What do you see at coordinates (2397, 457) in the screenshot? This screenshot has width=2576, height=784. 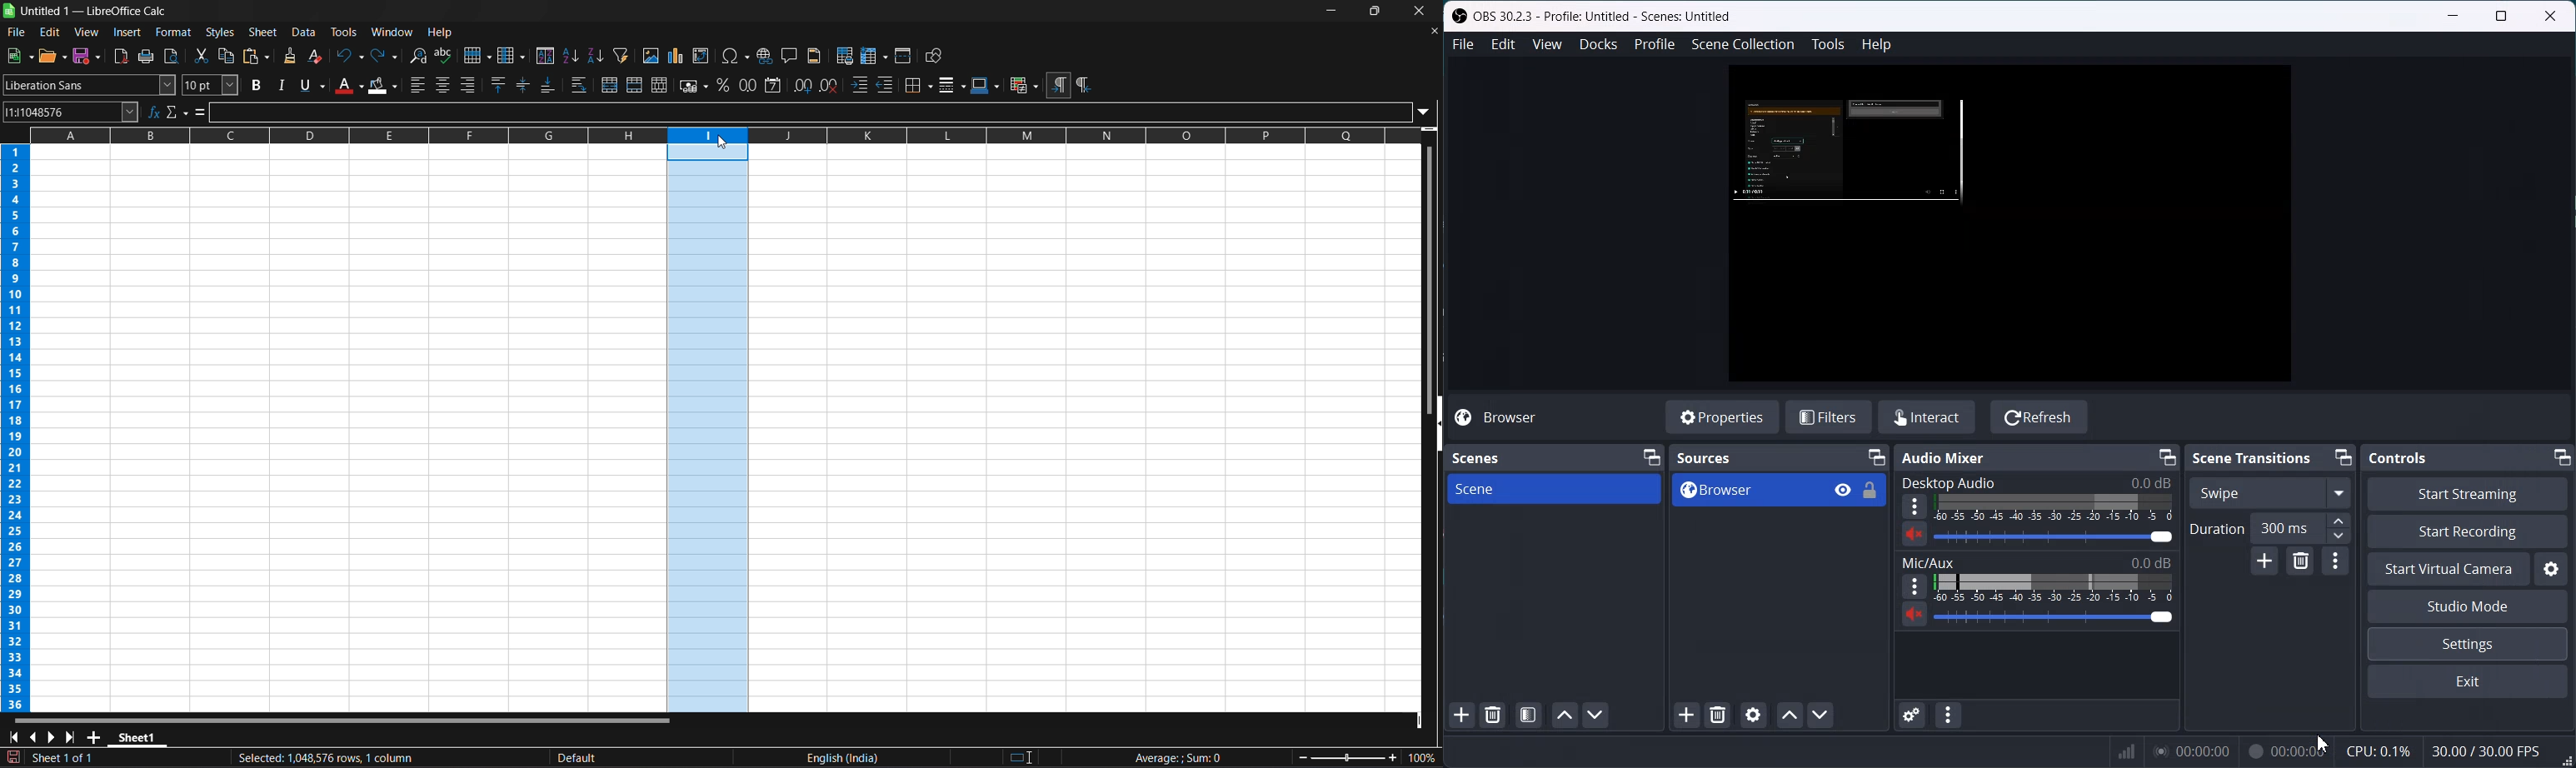 I see `Controls` at bounding box center [2397, 457].